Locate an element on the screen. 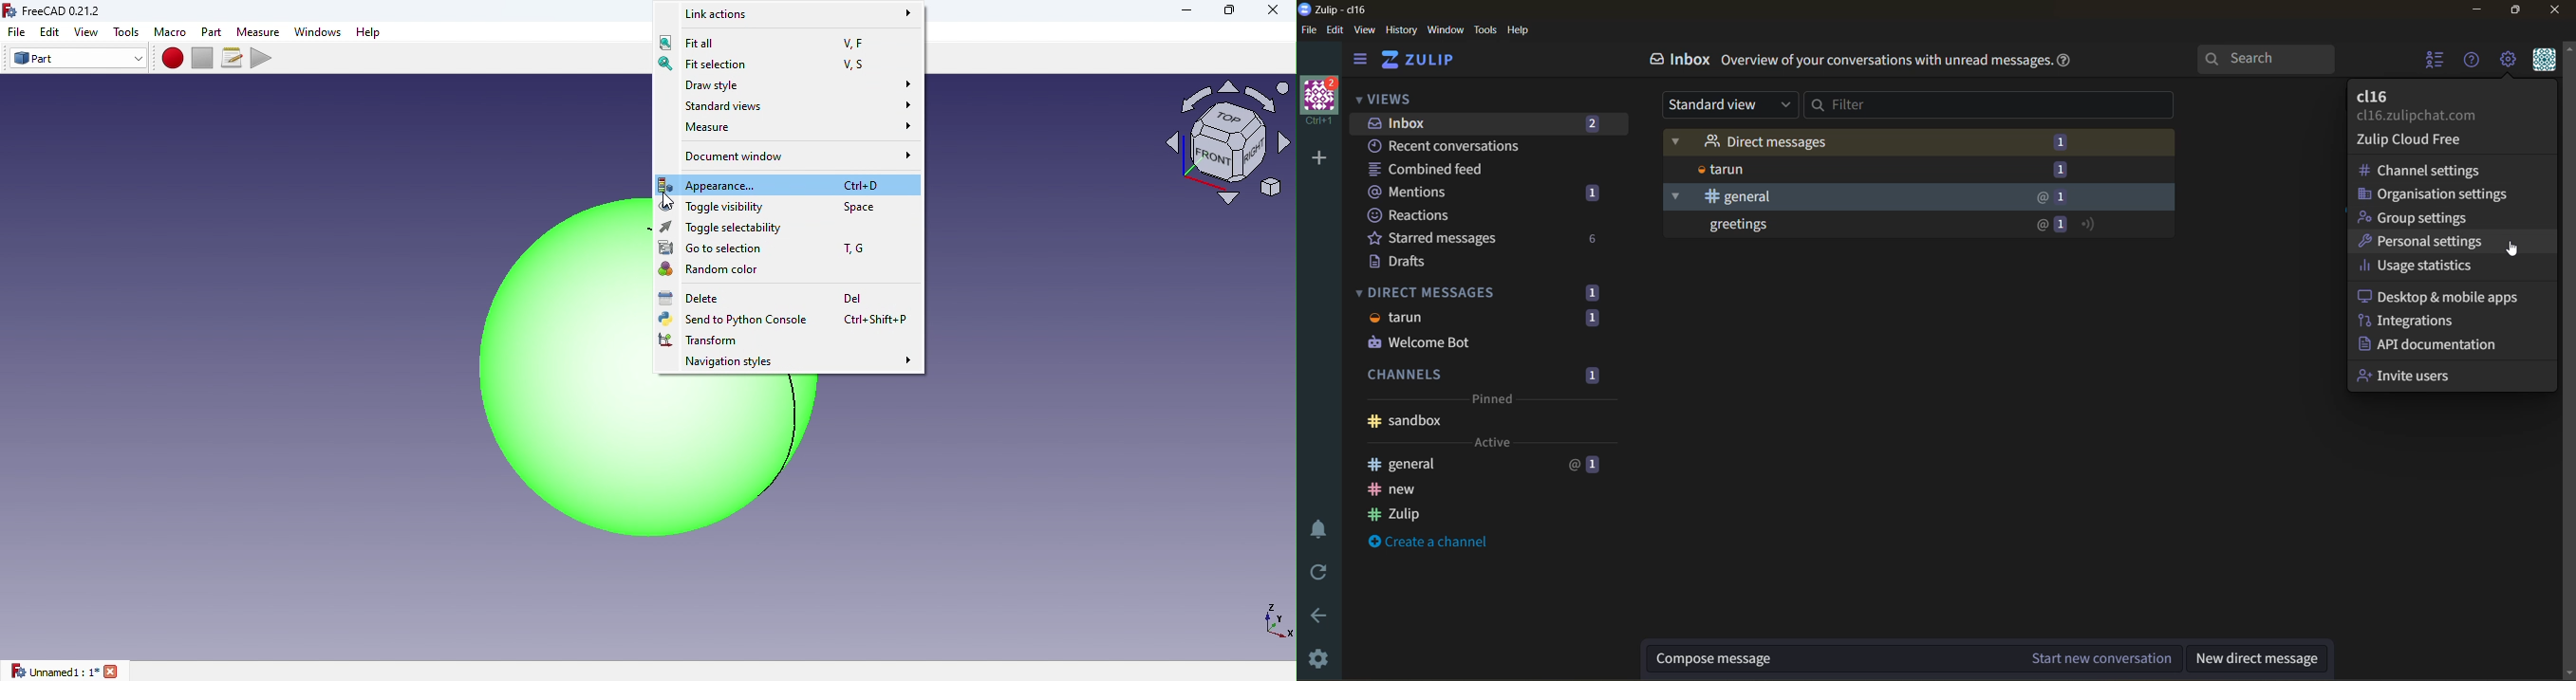 The height and width of the screenshot is (700, 2576). Send to python console is located at coordinates (789, 320).